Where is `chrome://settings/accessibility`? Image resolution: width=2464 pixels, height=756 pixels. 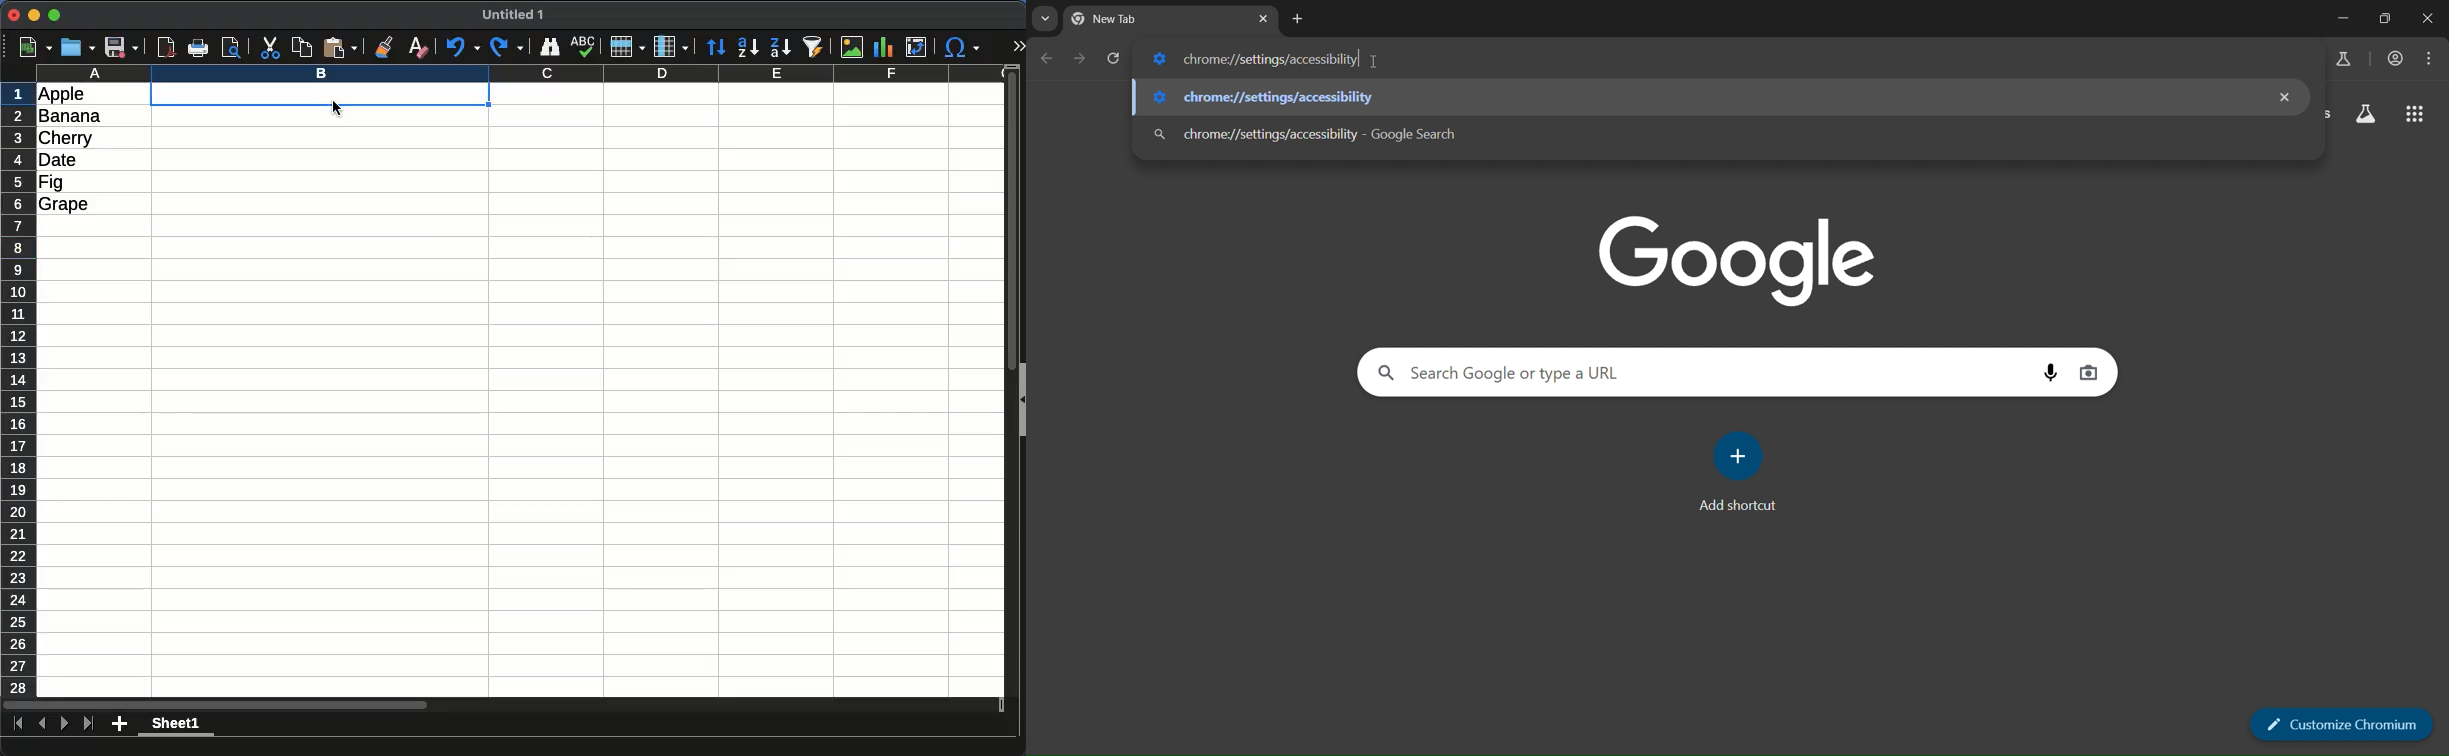 chrome://settings/accessibility is located at coordinates (1298, 97).